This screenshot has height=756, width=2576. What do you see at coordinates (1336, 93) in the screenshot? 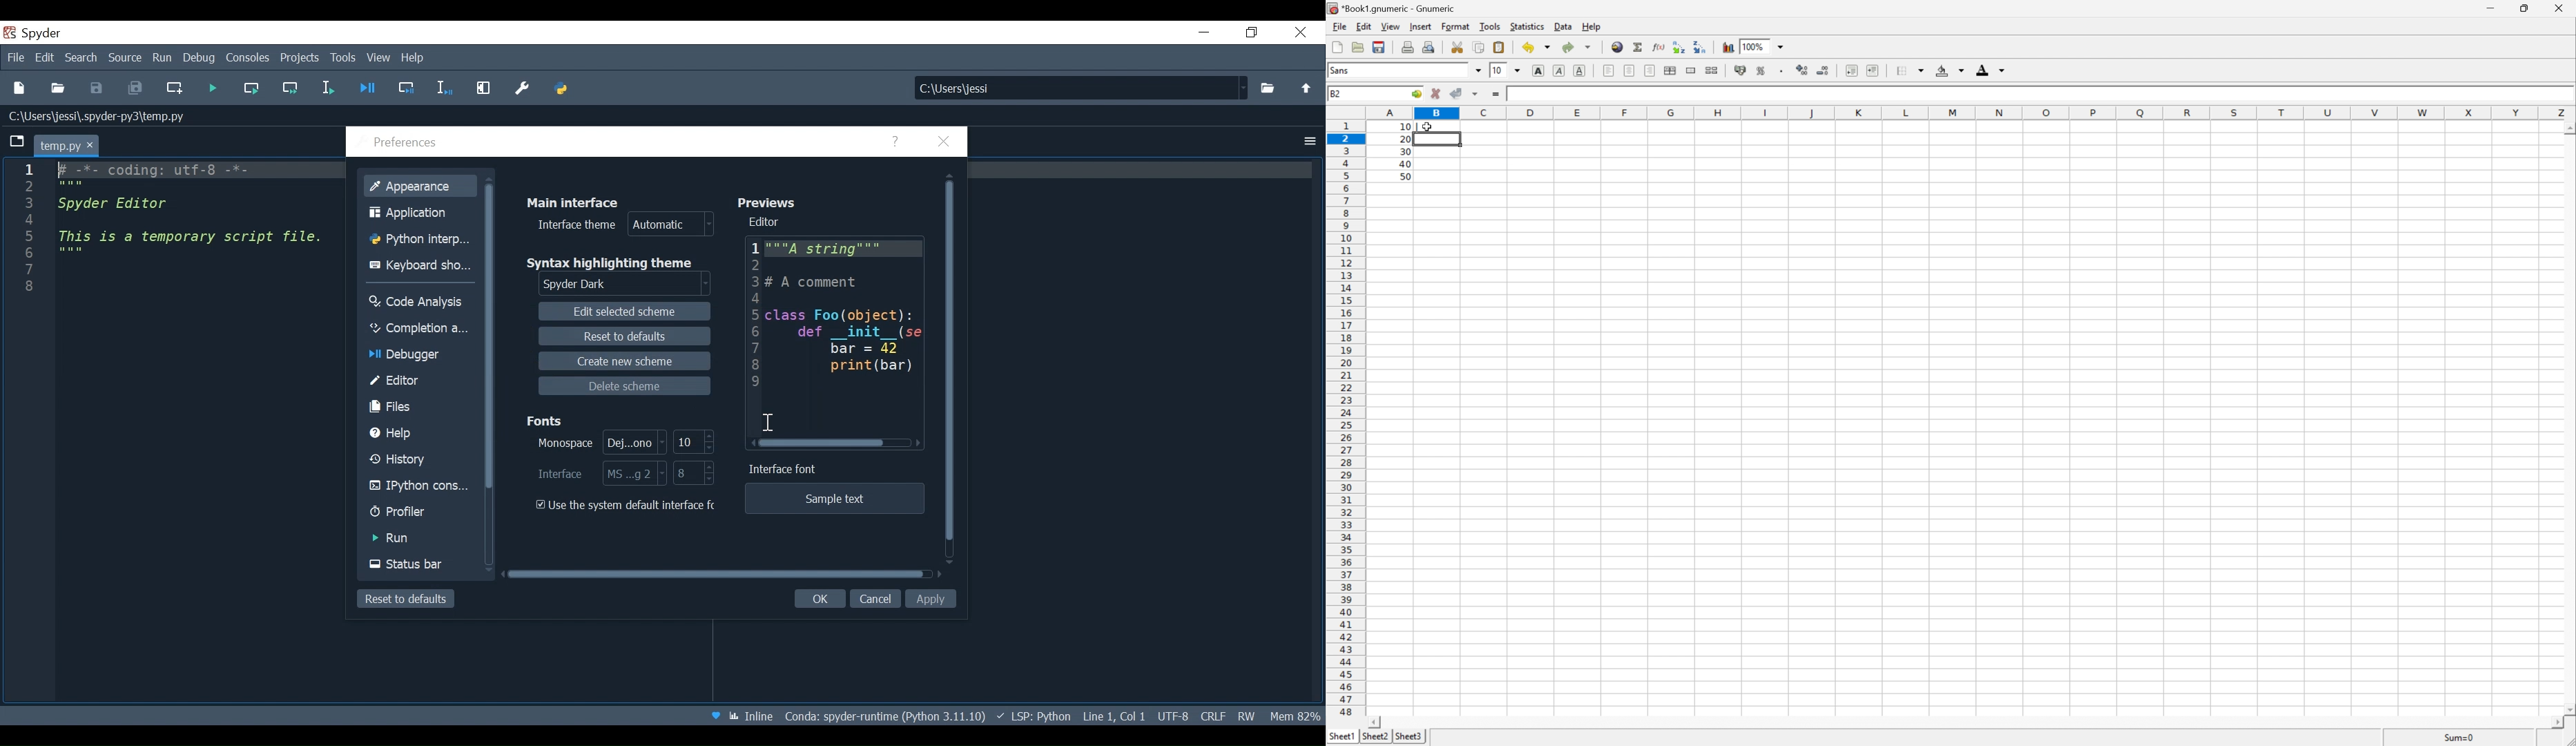
I see `B2` at bounding box center [1336, 93].